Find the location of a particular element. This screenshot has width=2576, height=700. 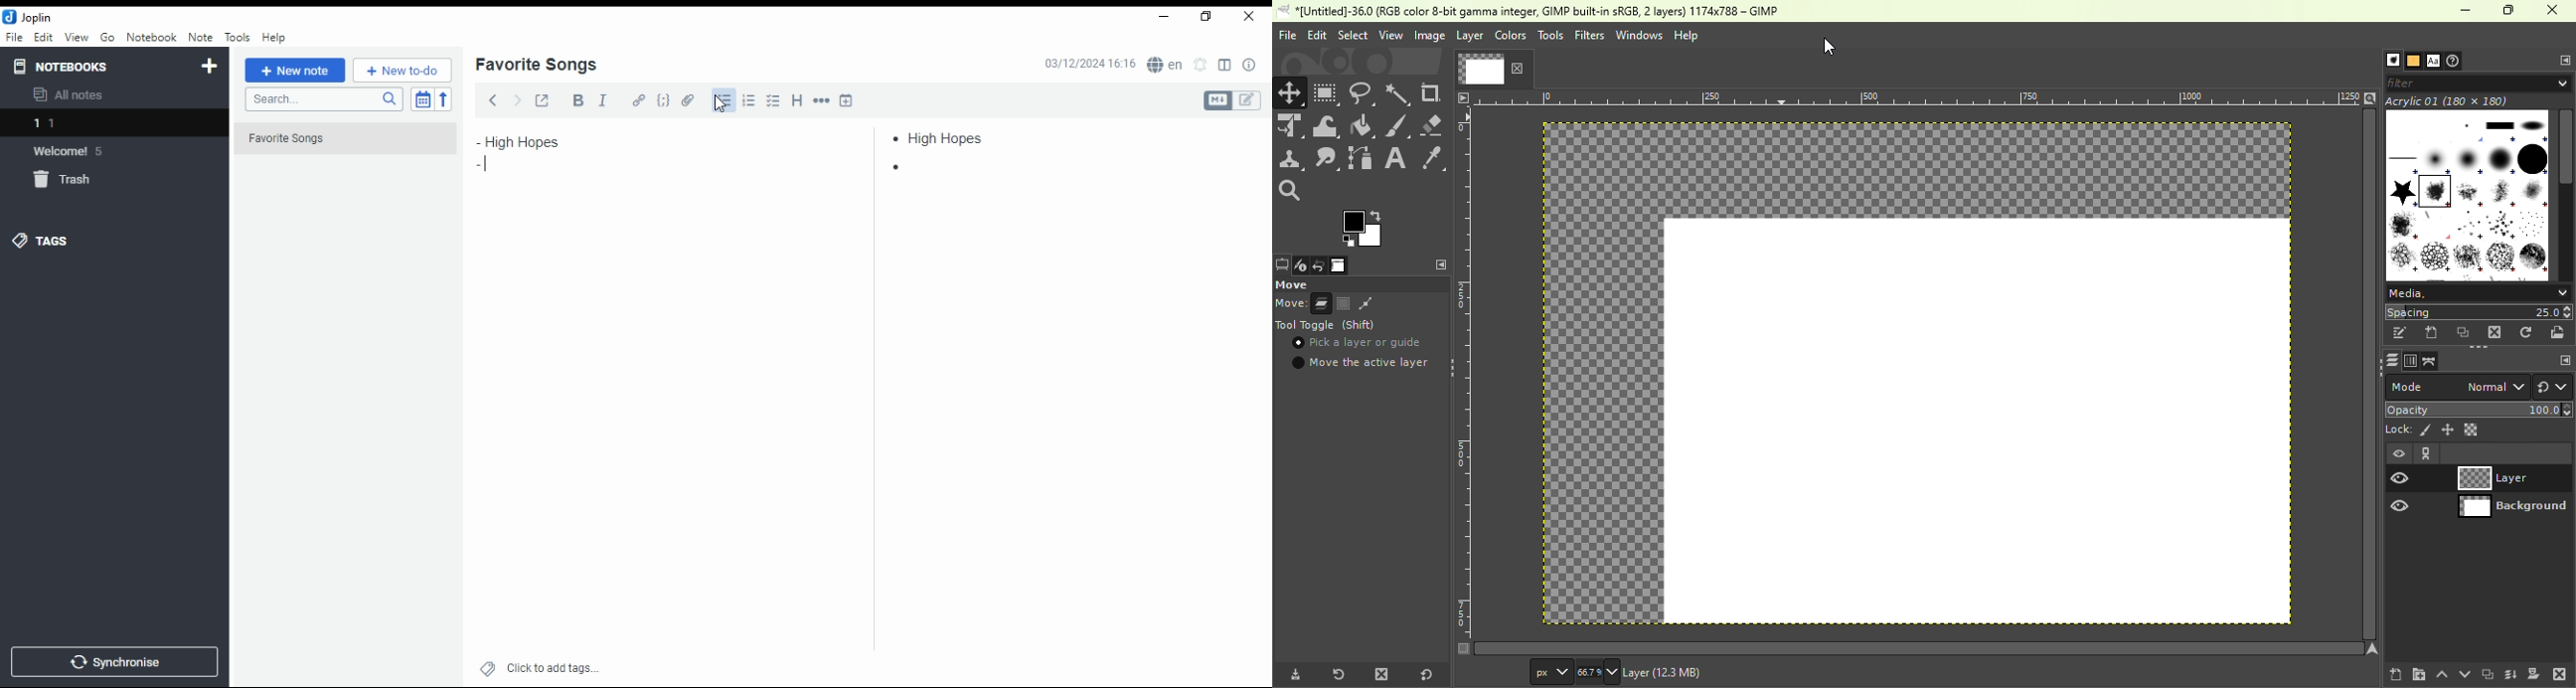

code is located at coordinates (663, 100).